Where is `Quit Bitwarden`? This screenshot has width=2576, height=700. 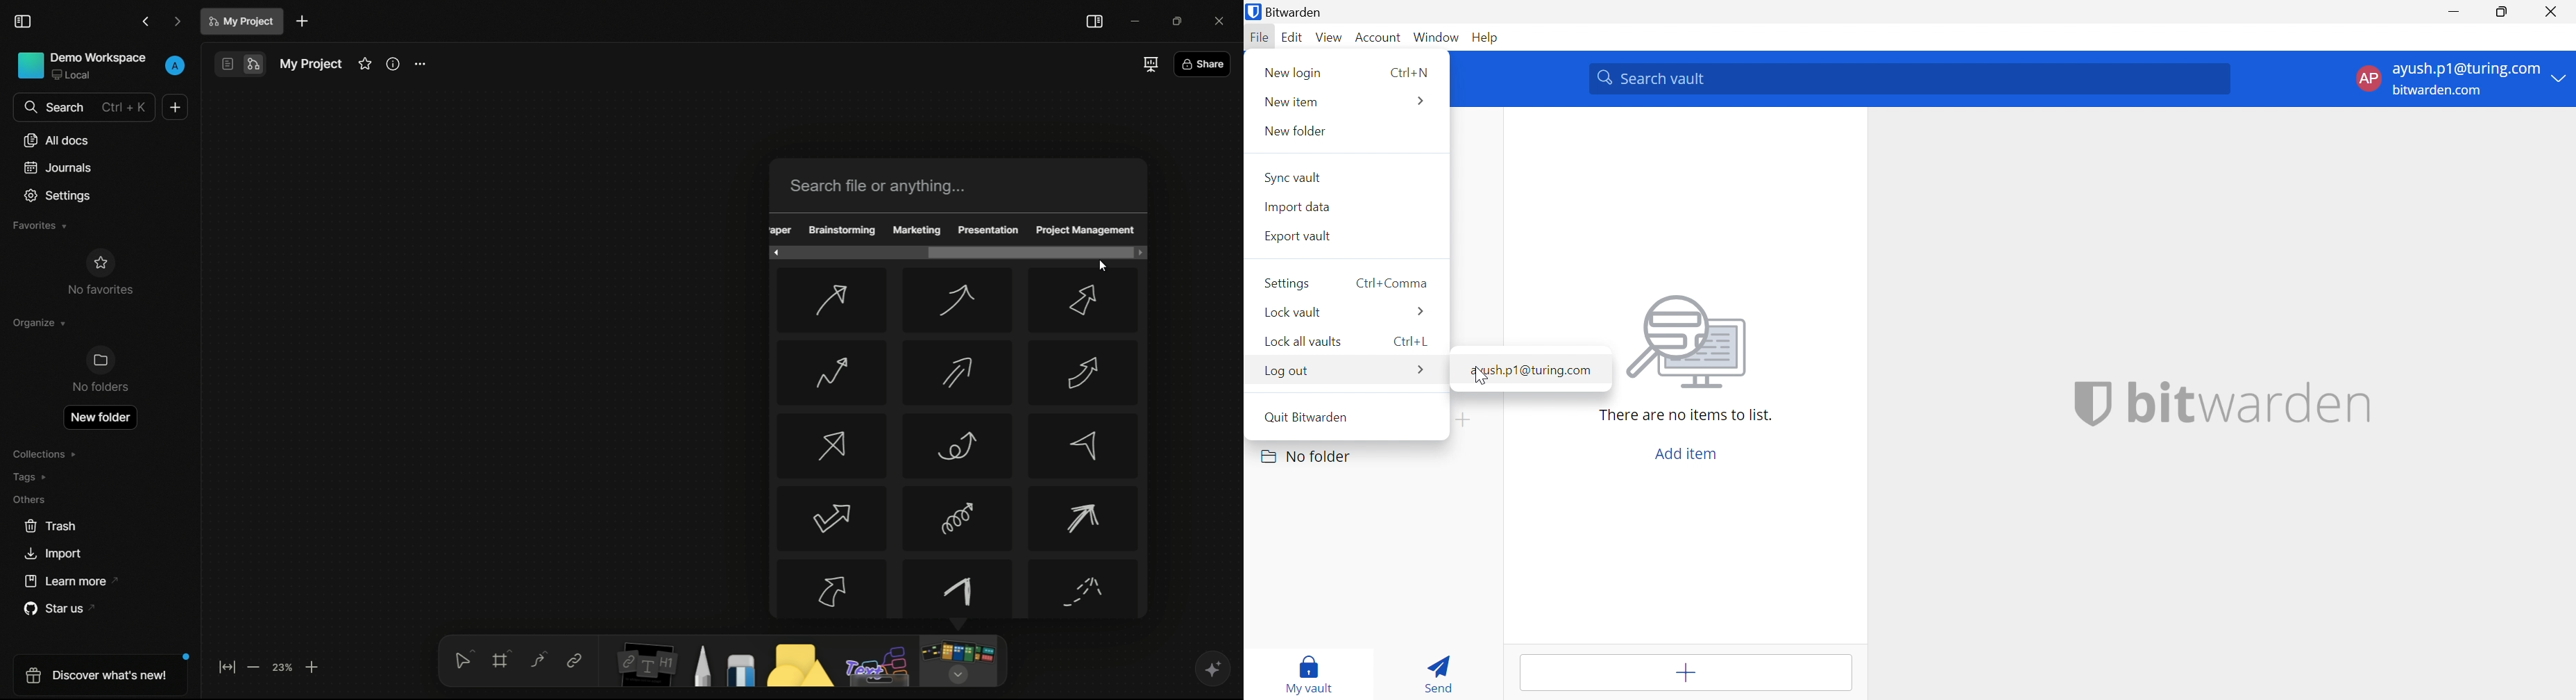
Quit Bitwarden is located at coordinates (1307, 415).